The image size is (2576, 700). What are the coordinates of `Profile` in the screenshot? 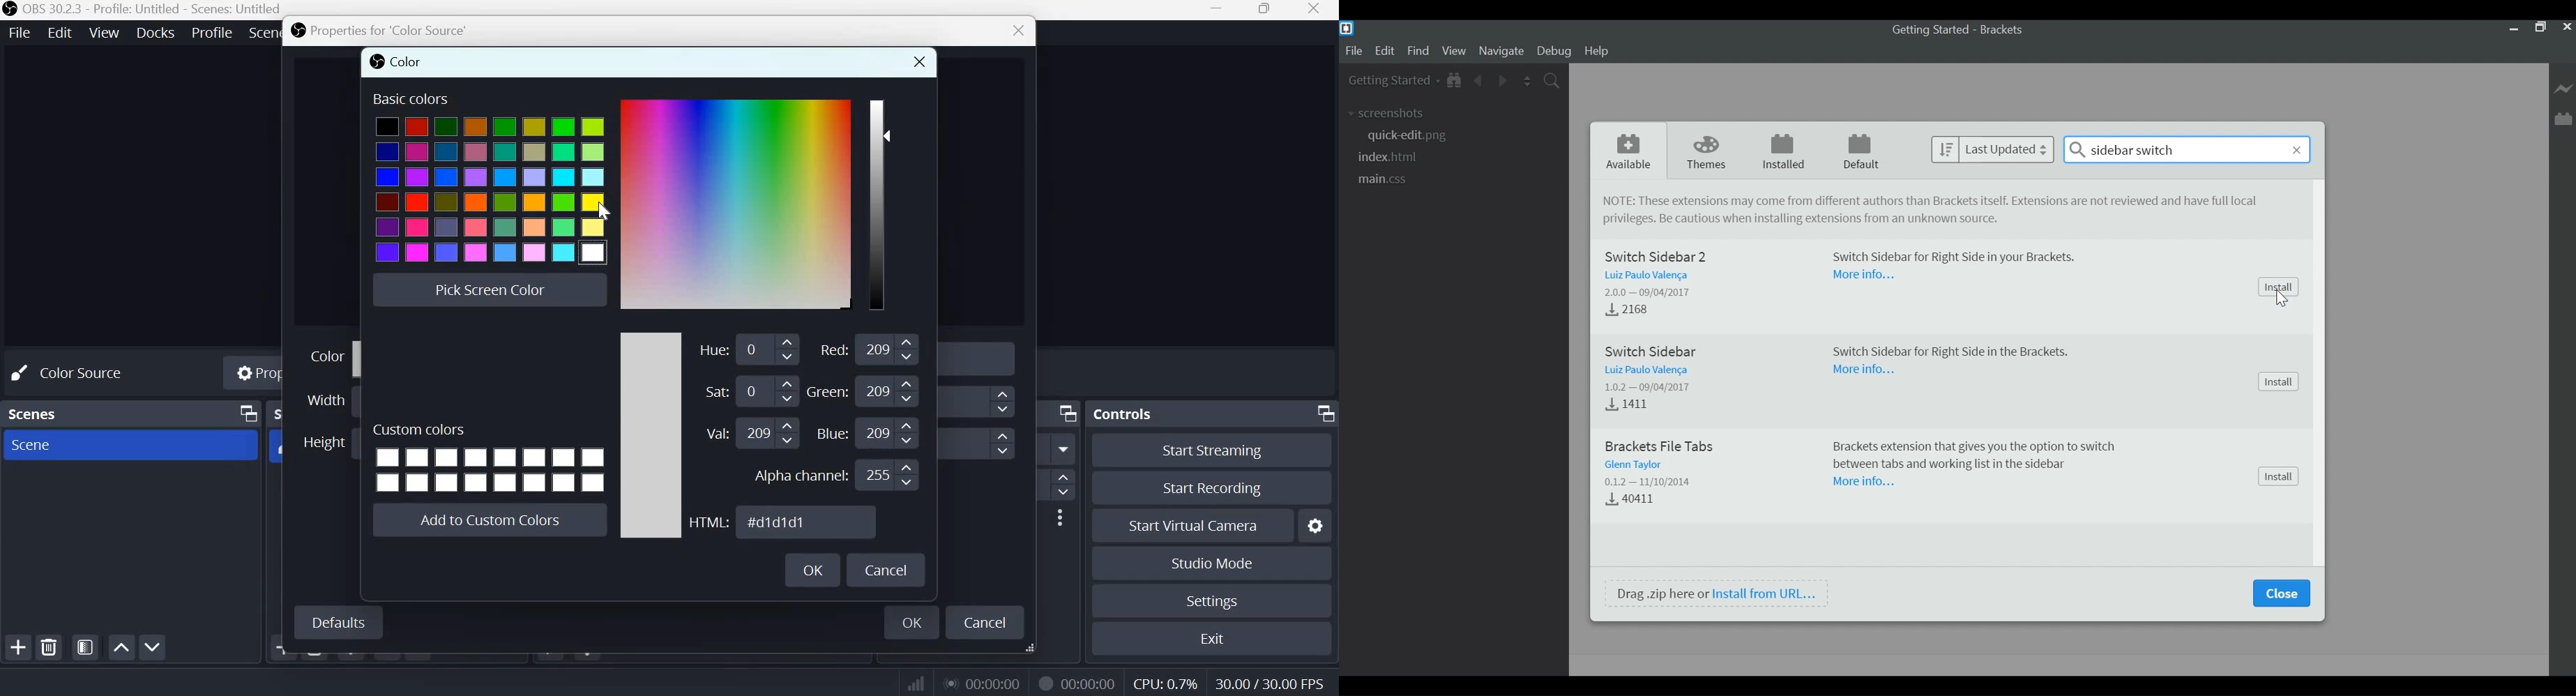 It's located at (211, 32).